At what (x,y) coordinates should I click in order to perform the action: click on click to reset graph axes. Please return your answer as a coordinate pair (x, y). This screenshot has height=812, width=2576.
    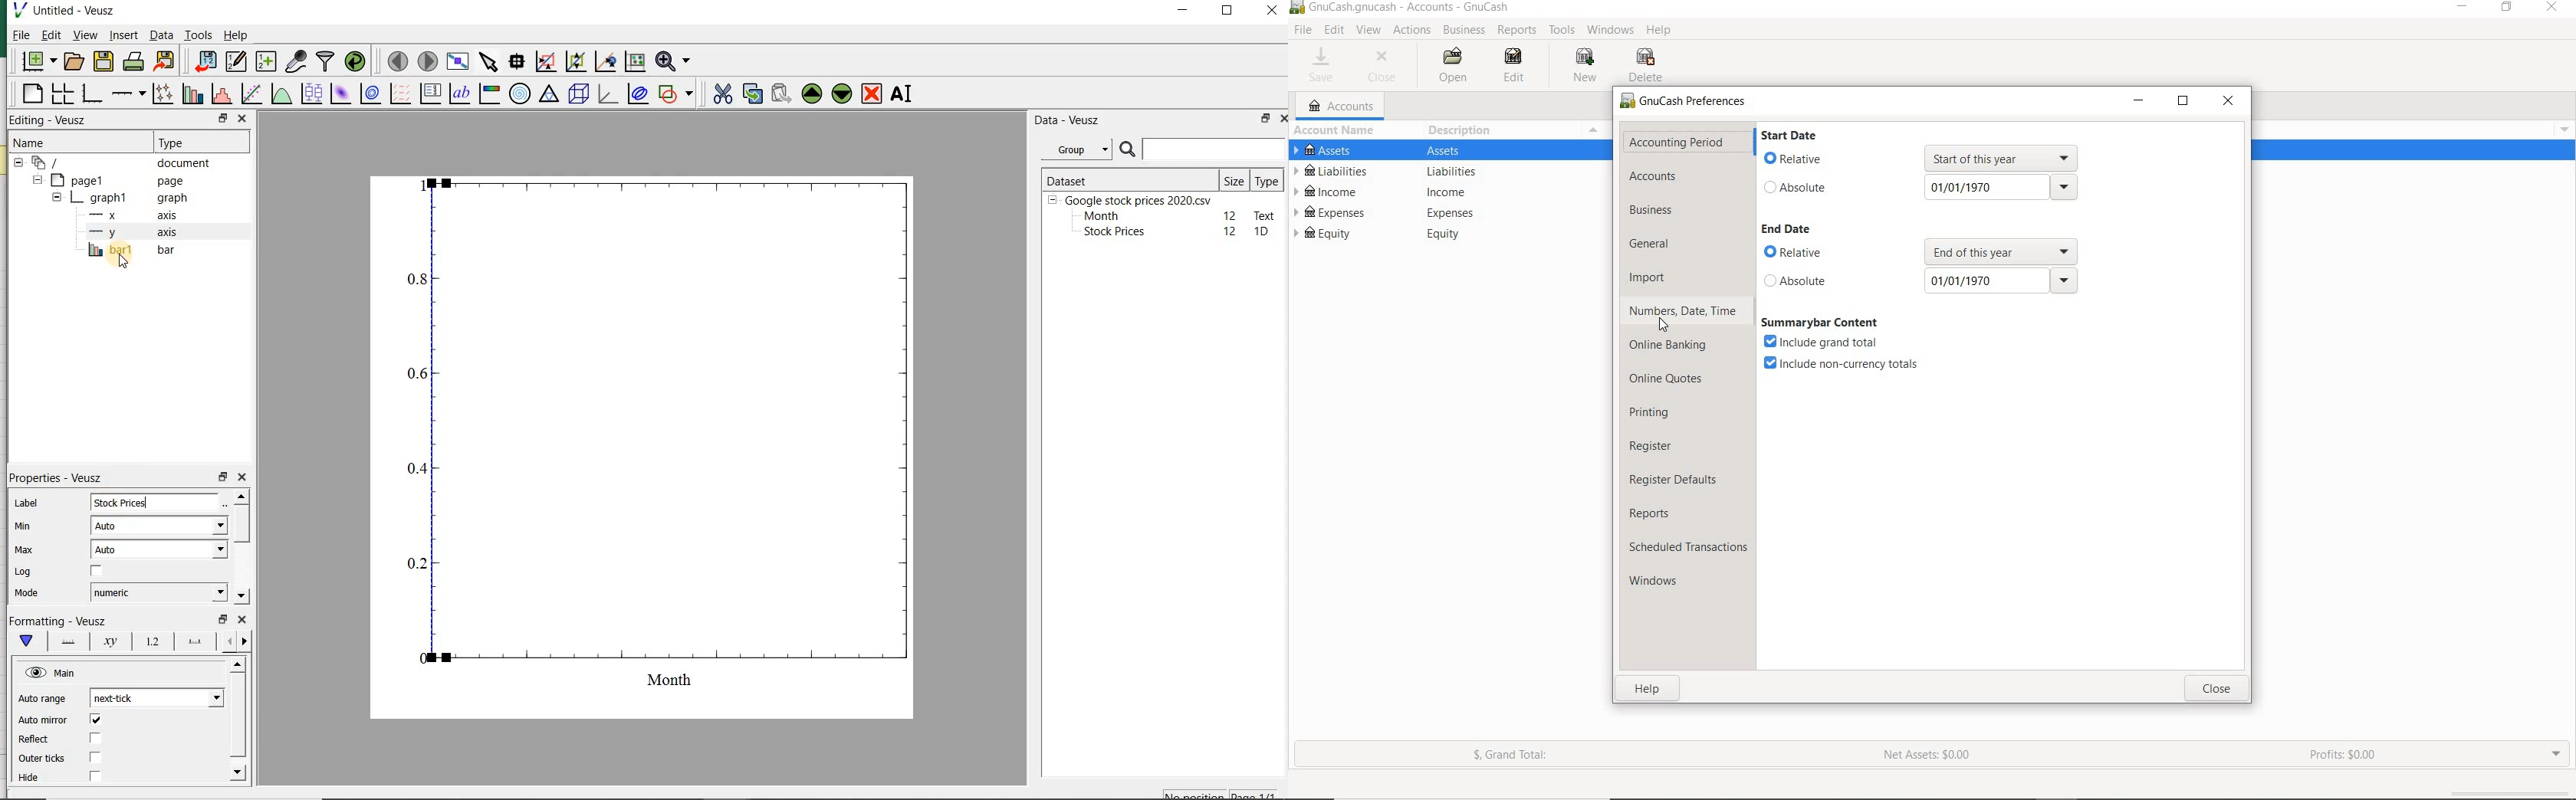
    Looking at the image, I should click on (633, 62).